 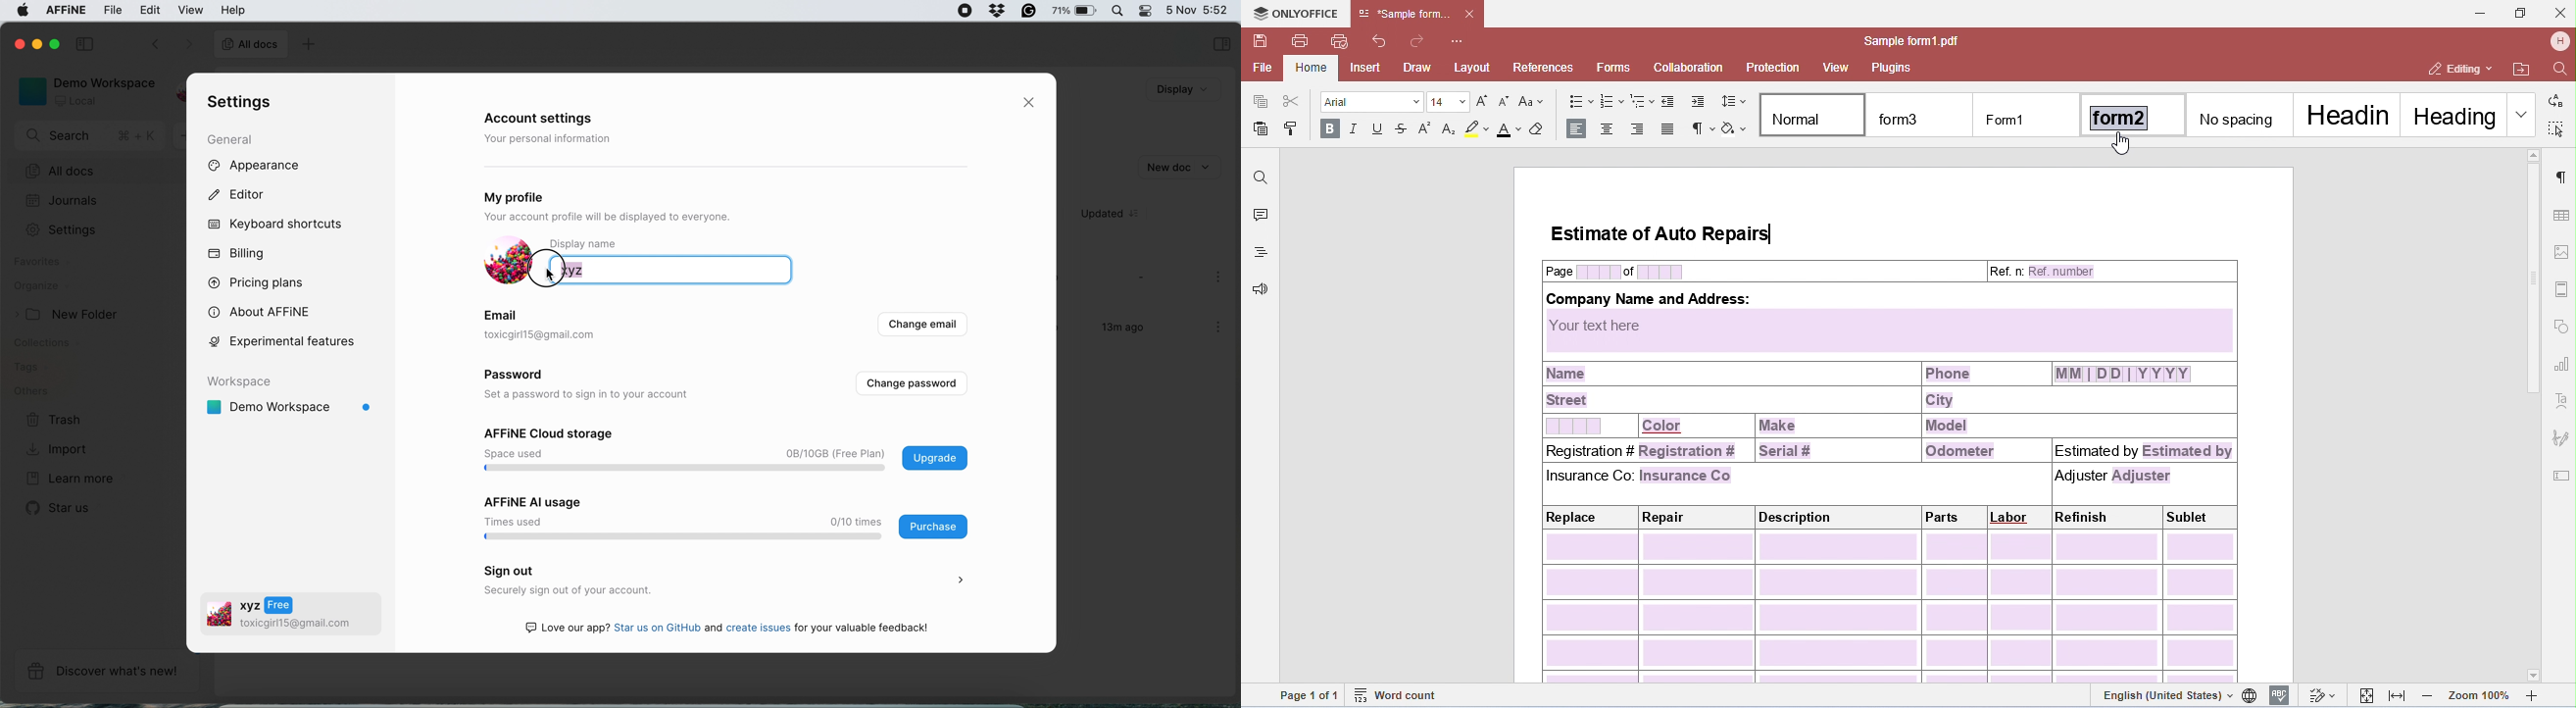 I want to click on affine, so click(x=64, y=12).